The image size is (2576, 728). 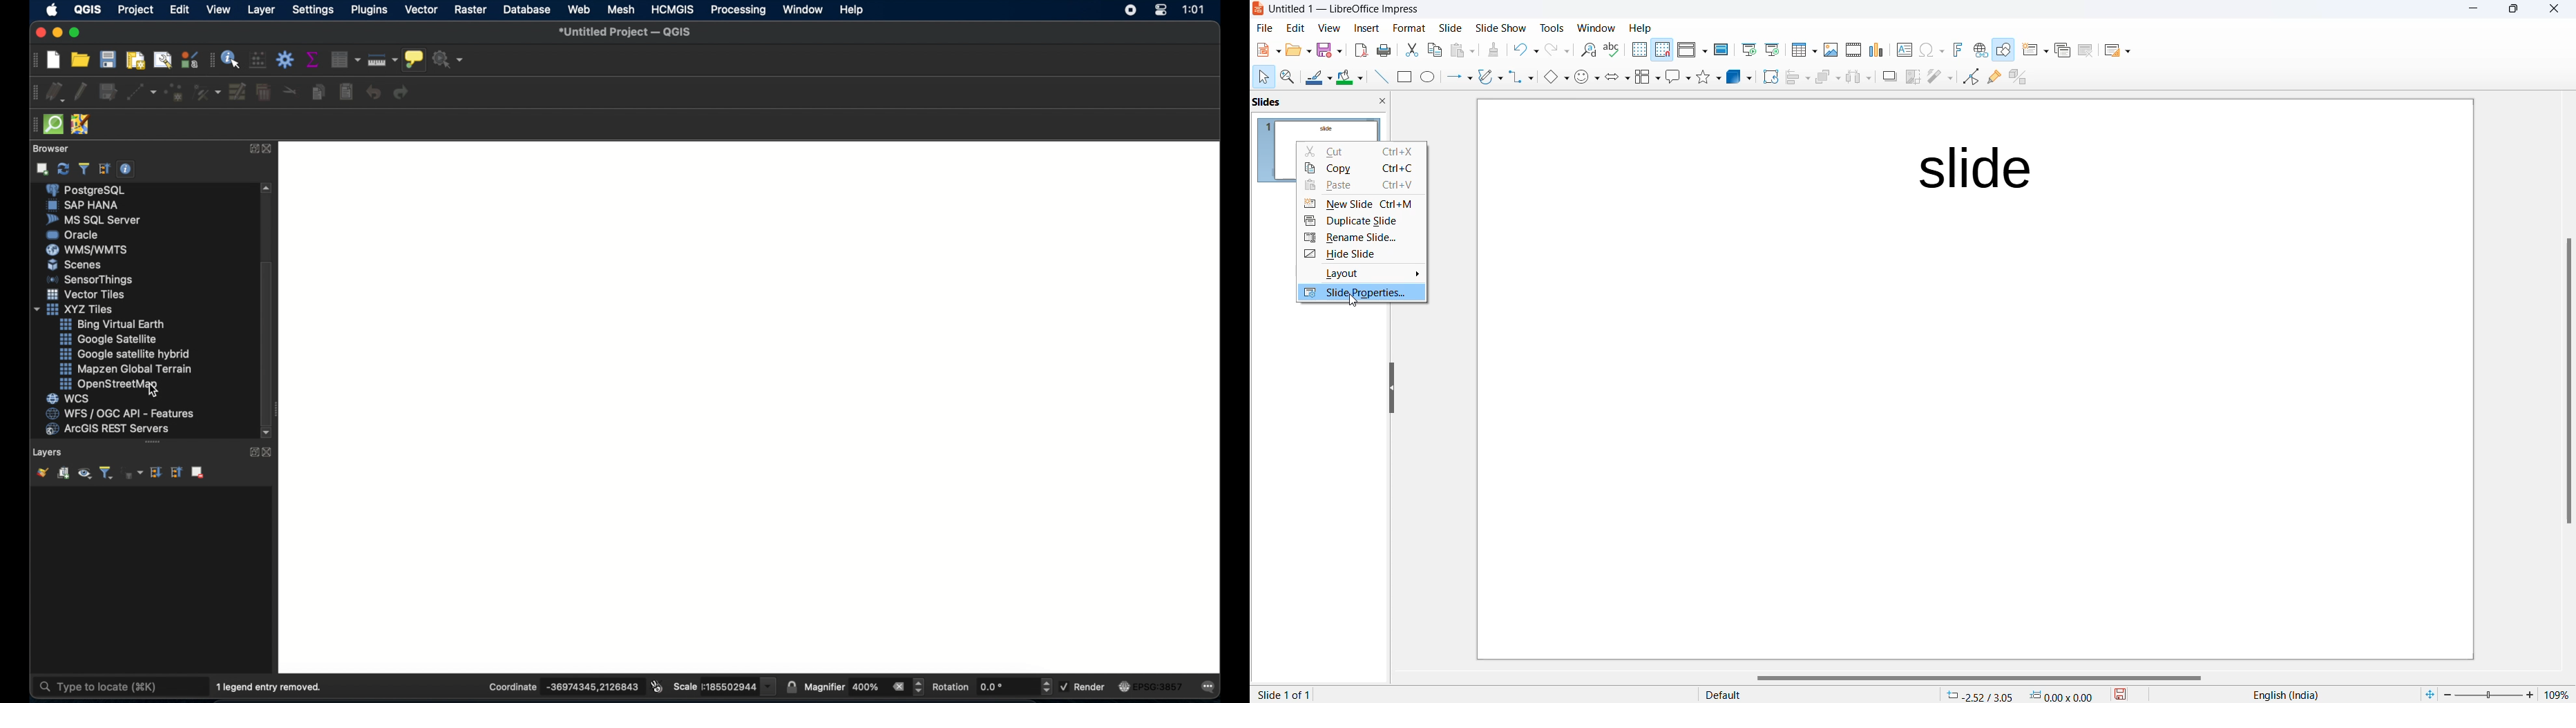 What do you see at coordinates (2117, 53) in the screenshot?
I see `slide layout` at bounding box center [2117, 53].